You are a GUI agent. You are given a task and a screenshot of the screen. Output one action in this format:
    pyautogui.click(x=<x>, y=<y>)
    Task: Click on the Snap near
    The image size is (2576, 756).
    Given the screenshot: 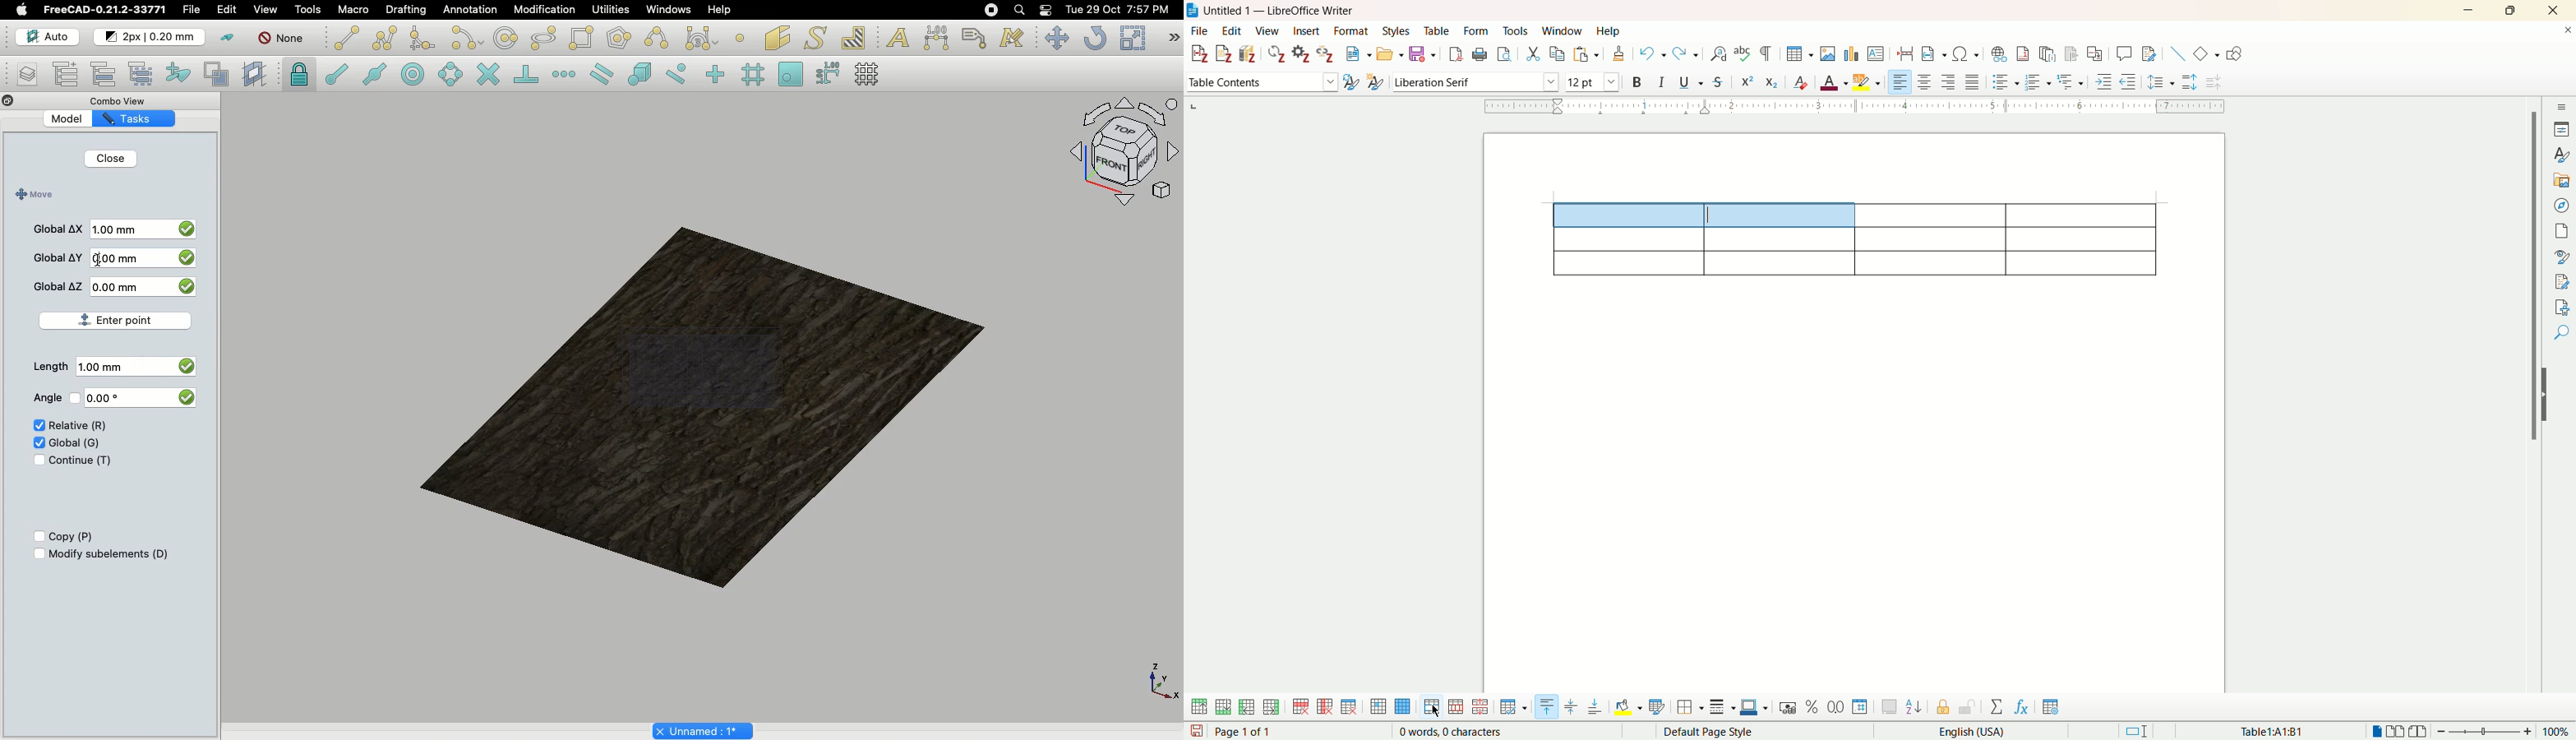 What is the action you would take?
    pyautogui.click(x=681, y=74)
    